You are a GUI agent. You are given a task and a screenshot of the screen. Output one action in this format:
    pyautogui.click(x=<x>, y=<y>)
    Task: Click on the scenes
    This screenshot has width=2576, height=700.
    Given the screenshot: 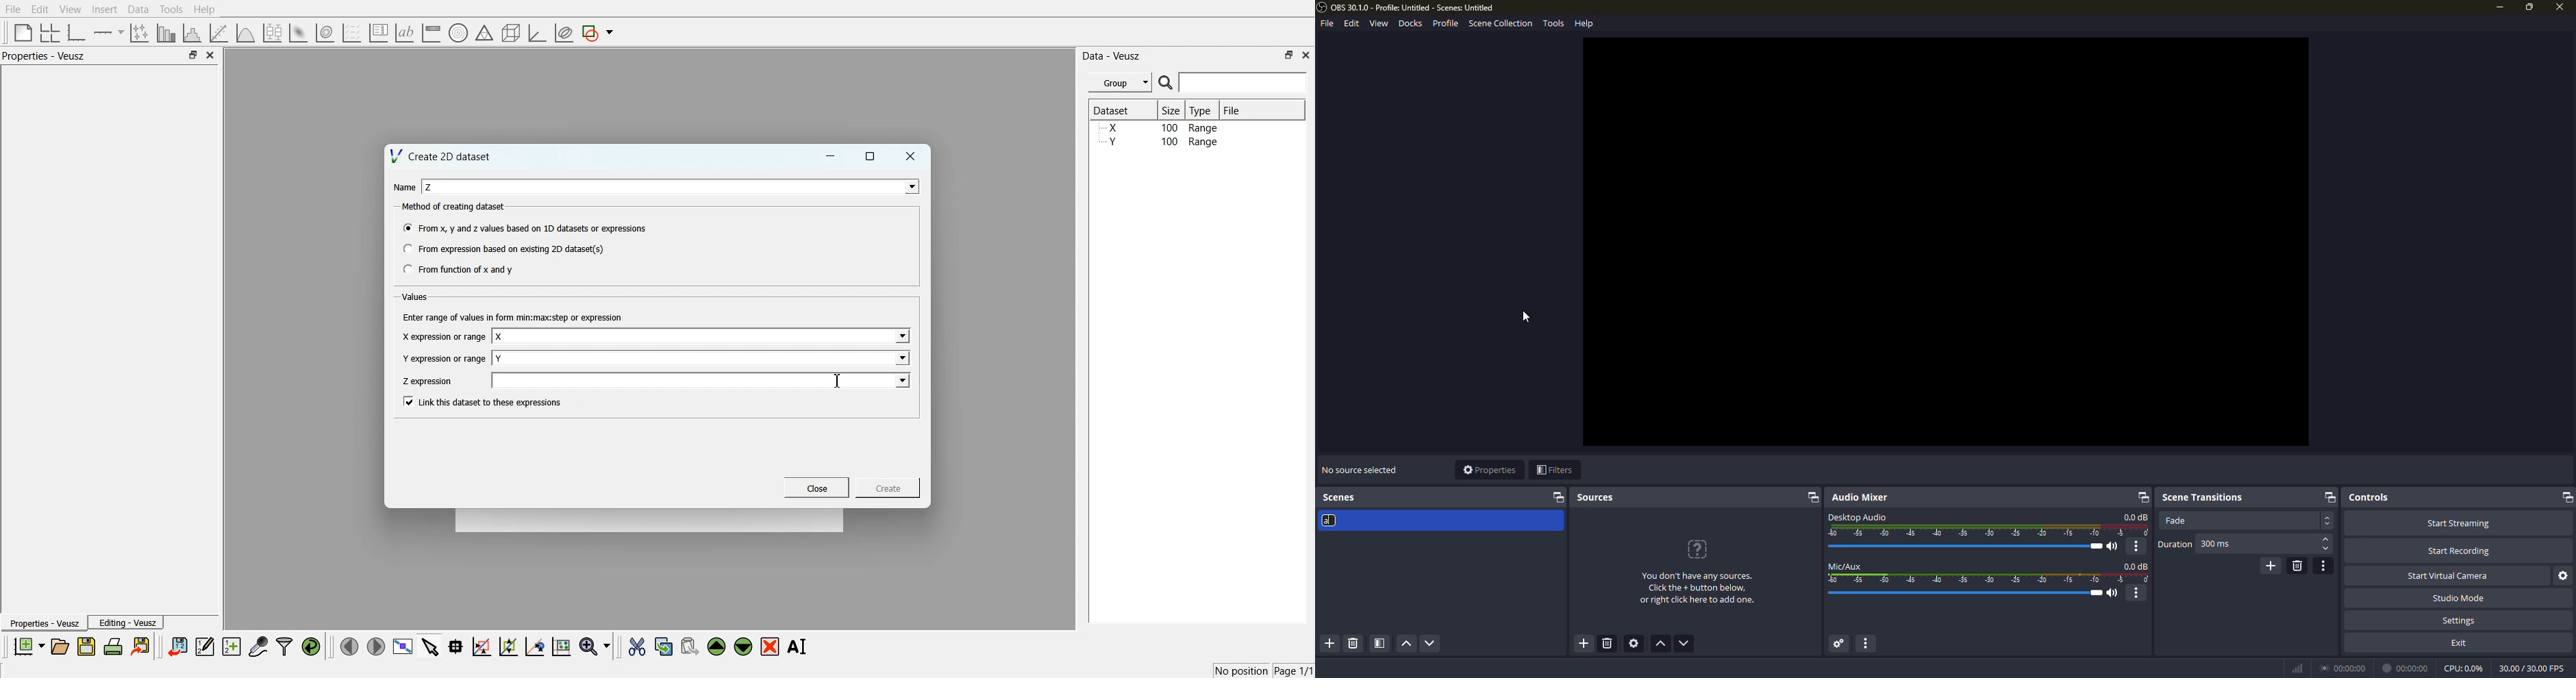 What is the action you would take?
    pyautogui.click(x=1341, y=497)
    